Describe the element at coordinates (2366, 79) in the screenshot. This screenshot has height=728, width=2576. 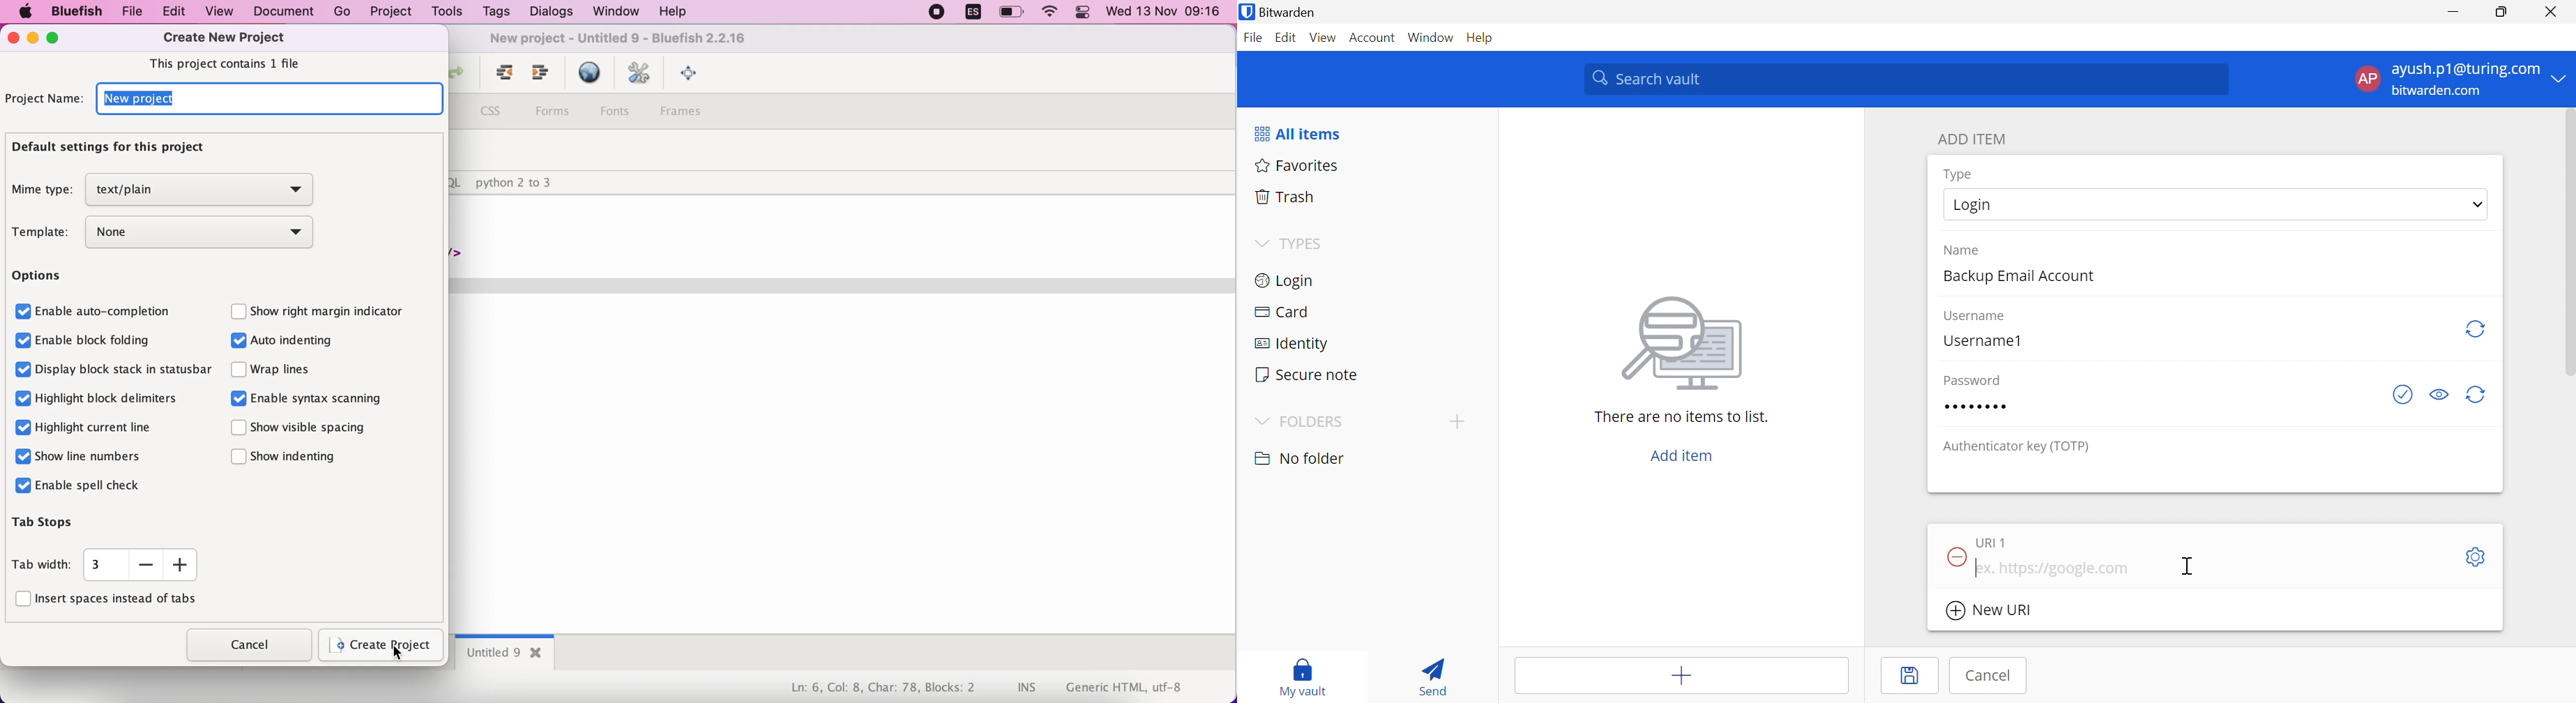
I see `AP` at that location.